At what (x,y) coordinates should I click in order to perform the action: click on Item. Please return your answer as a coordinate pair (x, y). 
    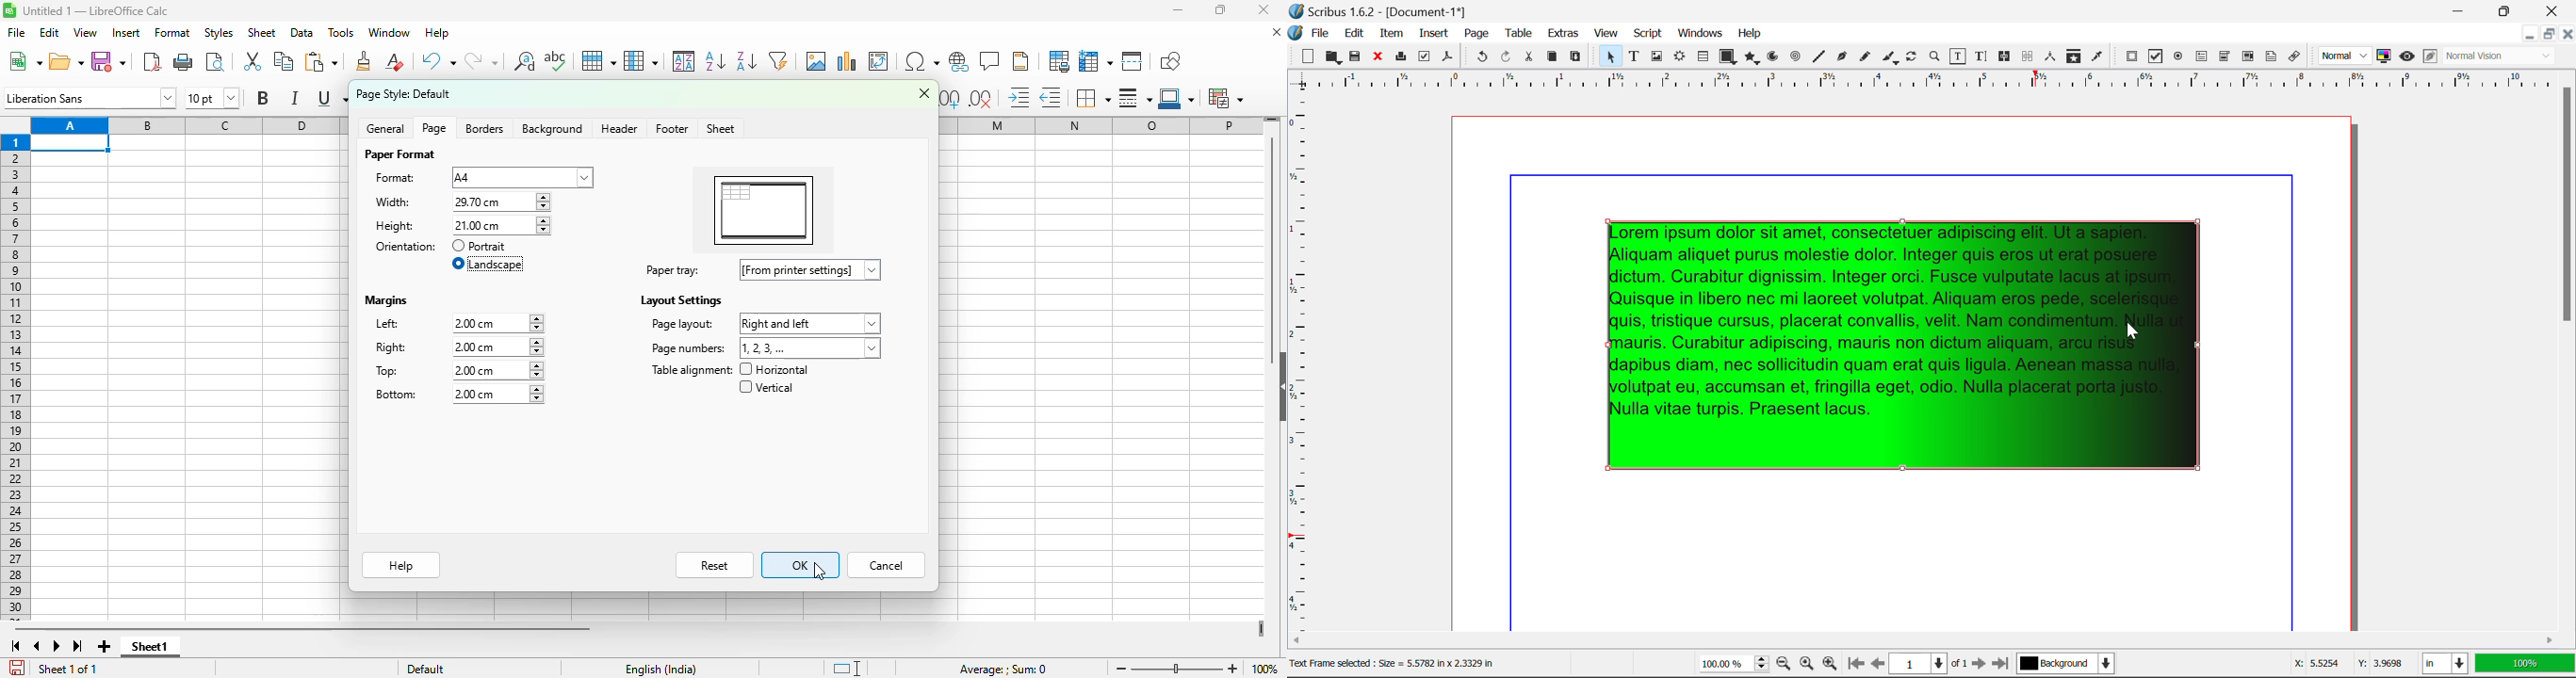
    Looking at the image, I should click on (1392, 35).